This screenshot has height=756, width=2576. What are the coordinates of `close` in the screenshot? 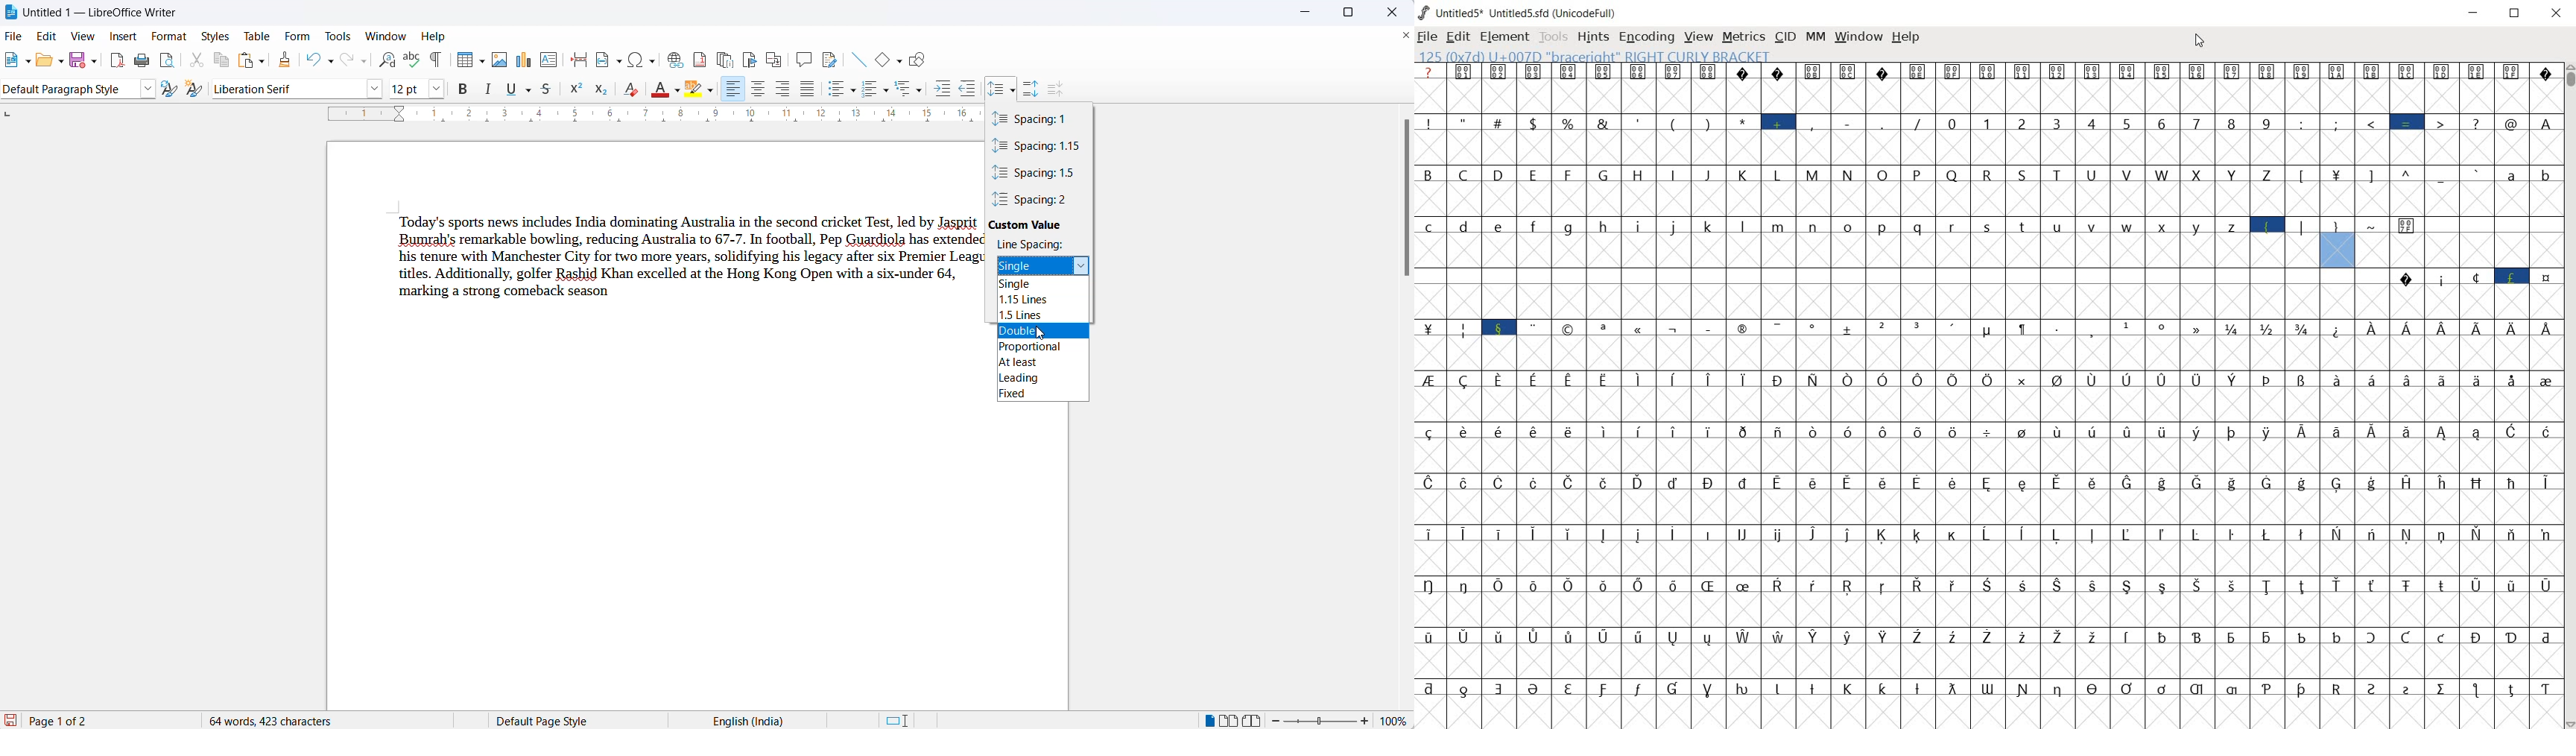 It's located at (1388, 11).